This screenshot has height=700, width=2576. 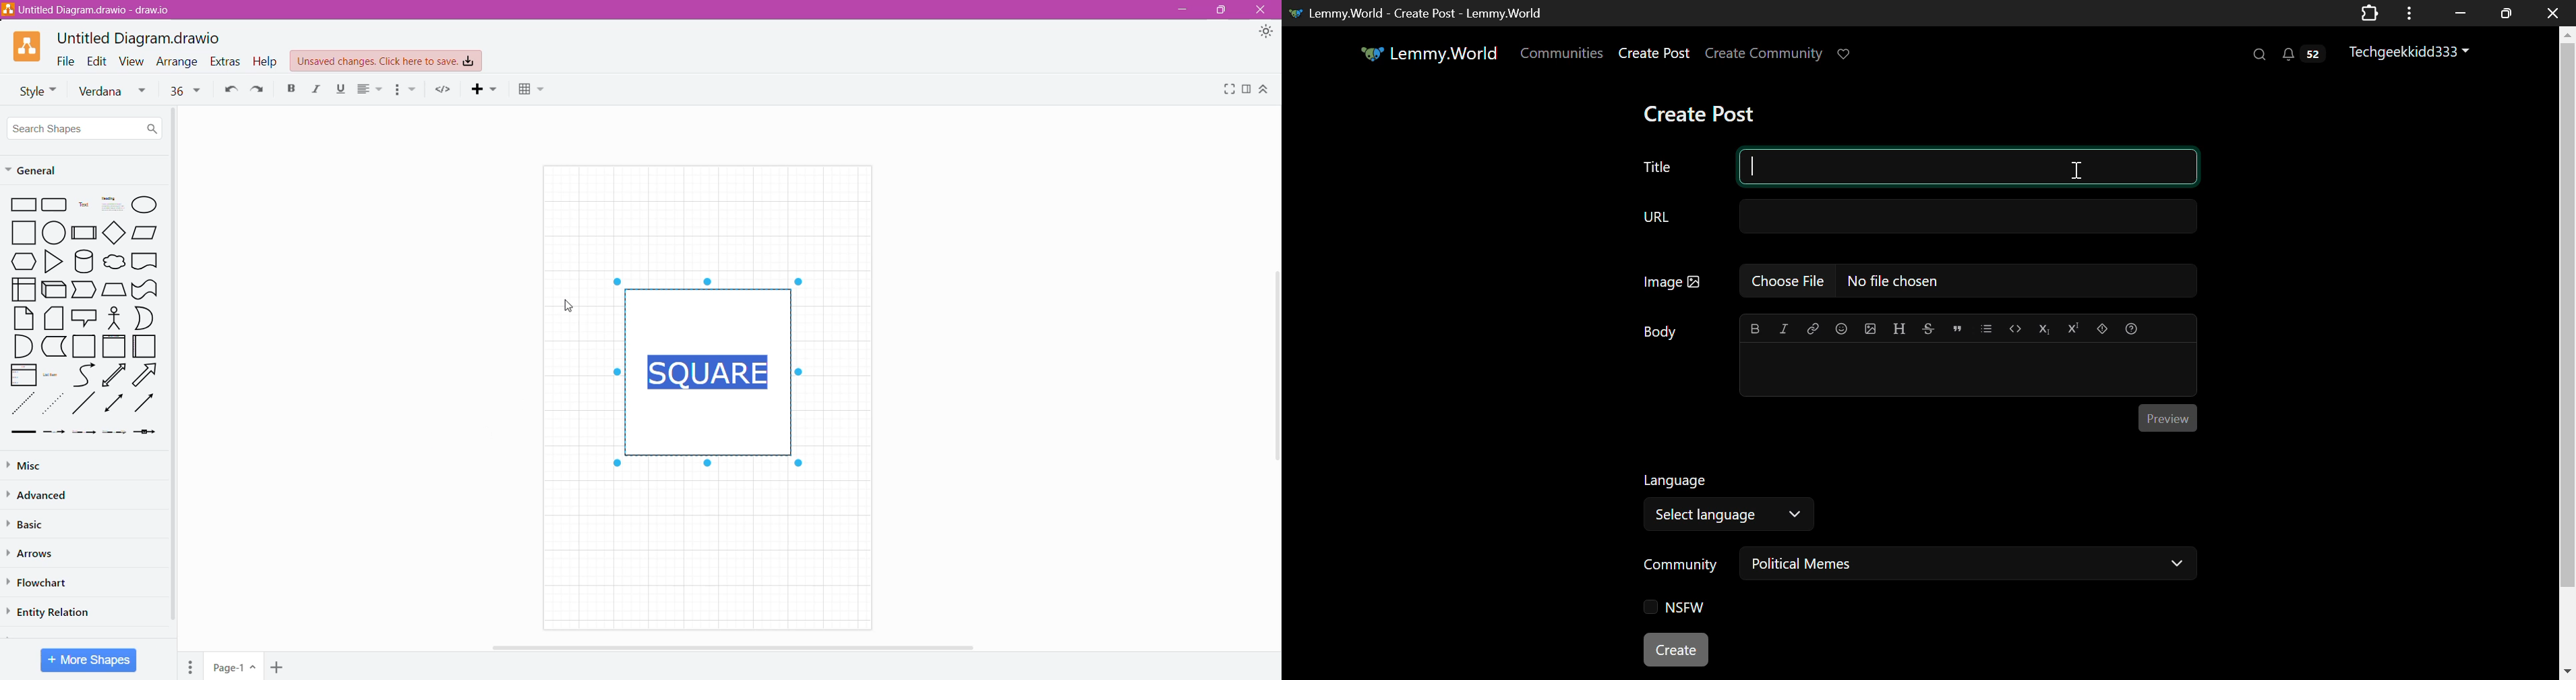 I want to click on Rectangle, so click(x=22, y=204).